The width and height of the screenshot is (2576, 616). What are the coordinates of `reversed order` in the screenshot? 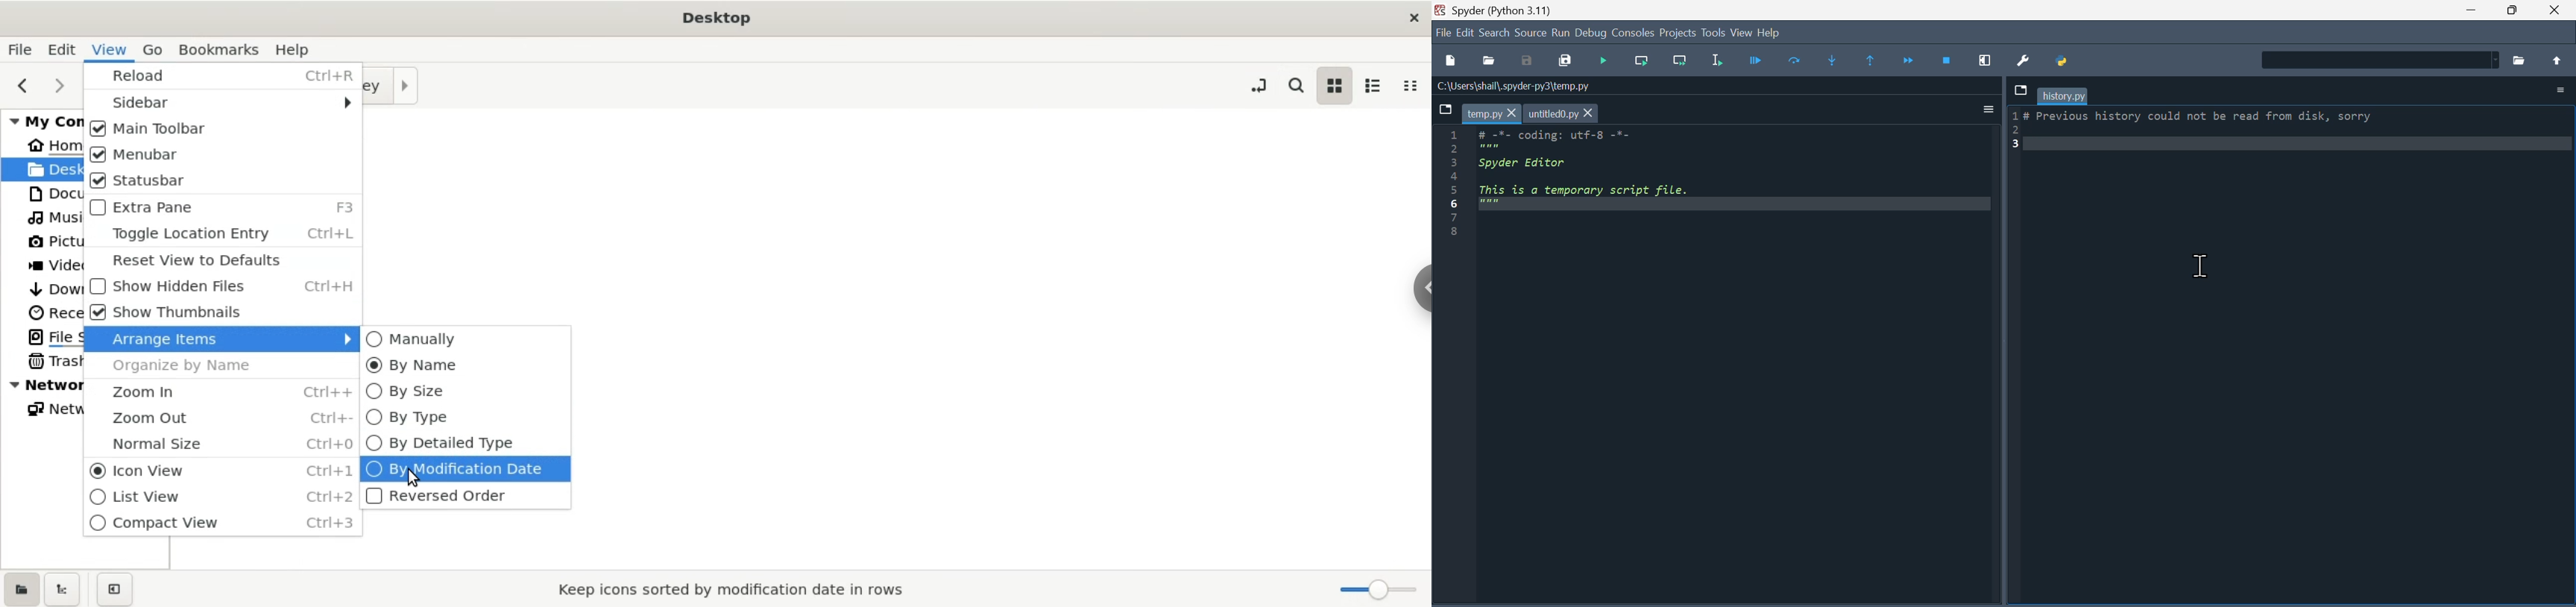 It's located at (462, 497).